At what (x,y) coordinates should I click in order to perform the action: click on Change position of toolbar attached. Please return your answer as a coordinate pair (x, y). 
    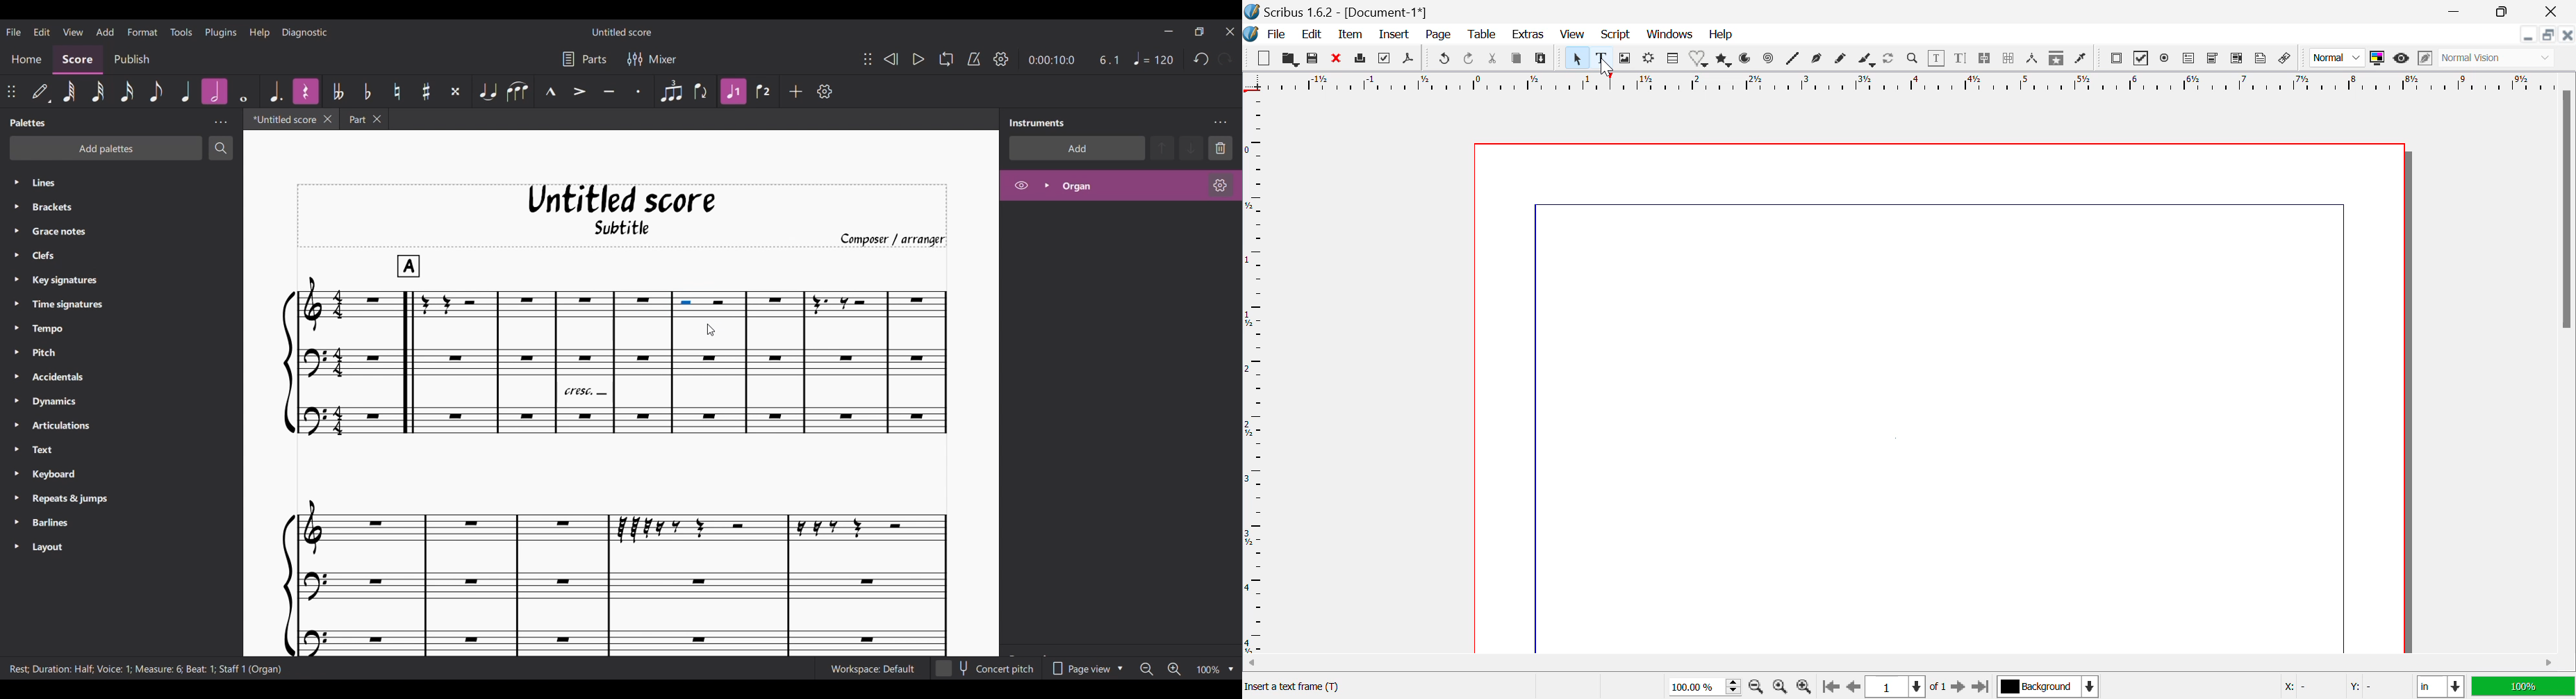
    Looking at the image, I should click on (12, 92).